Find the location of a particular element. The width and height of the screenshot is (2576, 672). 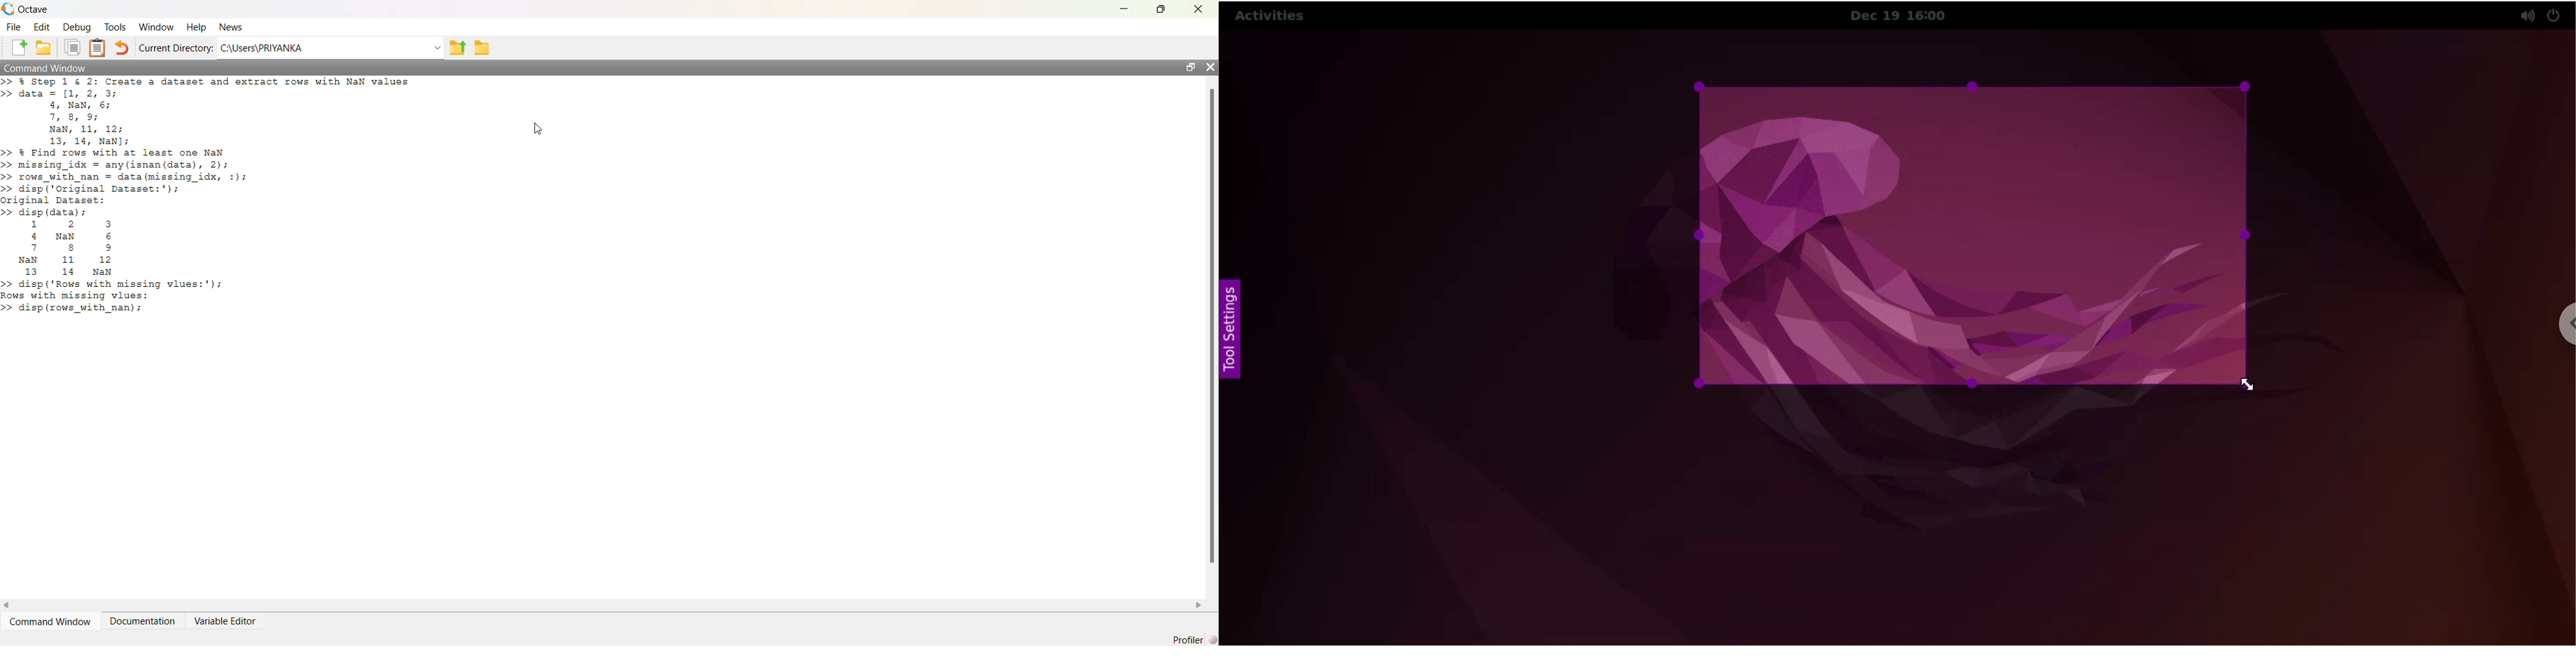

maximize is located at coordinates (1190, 67).